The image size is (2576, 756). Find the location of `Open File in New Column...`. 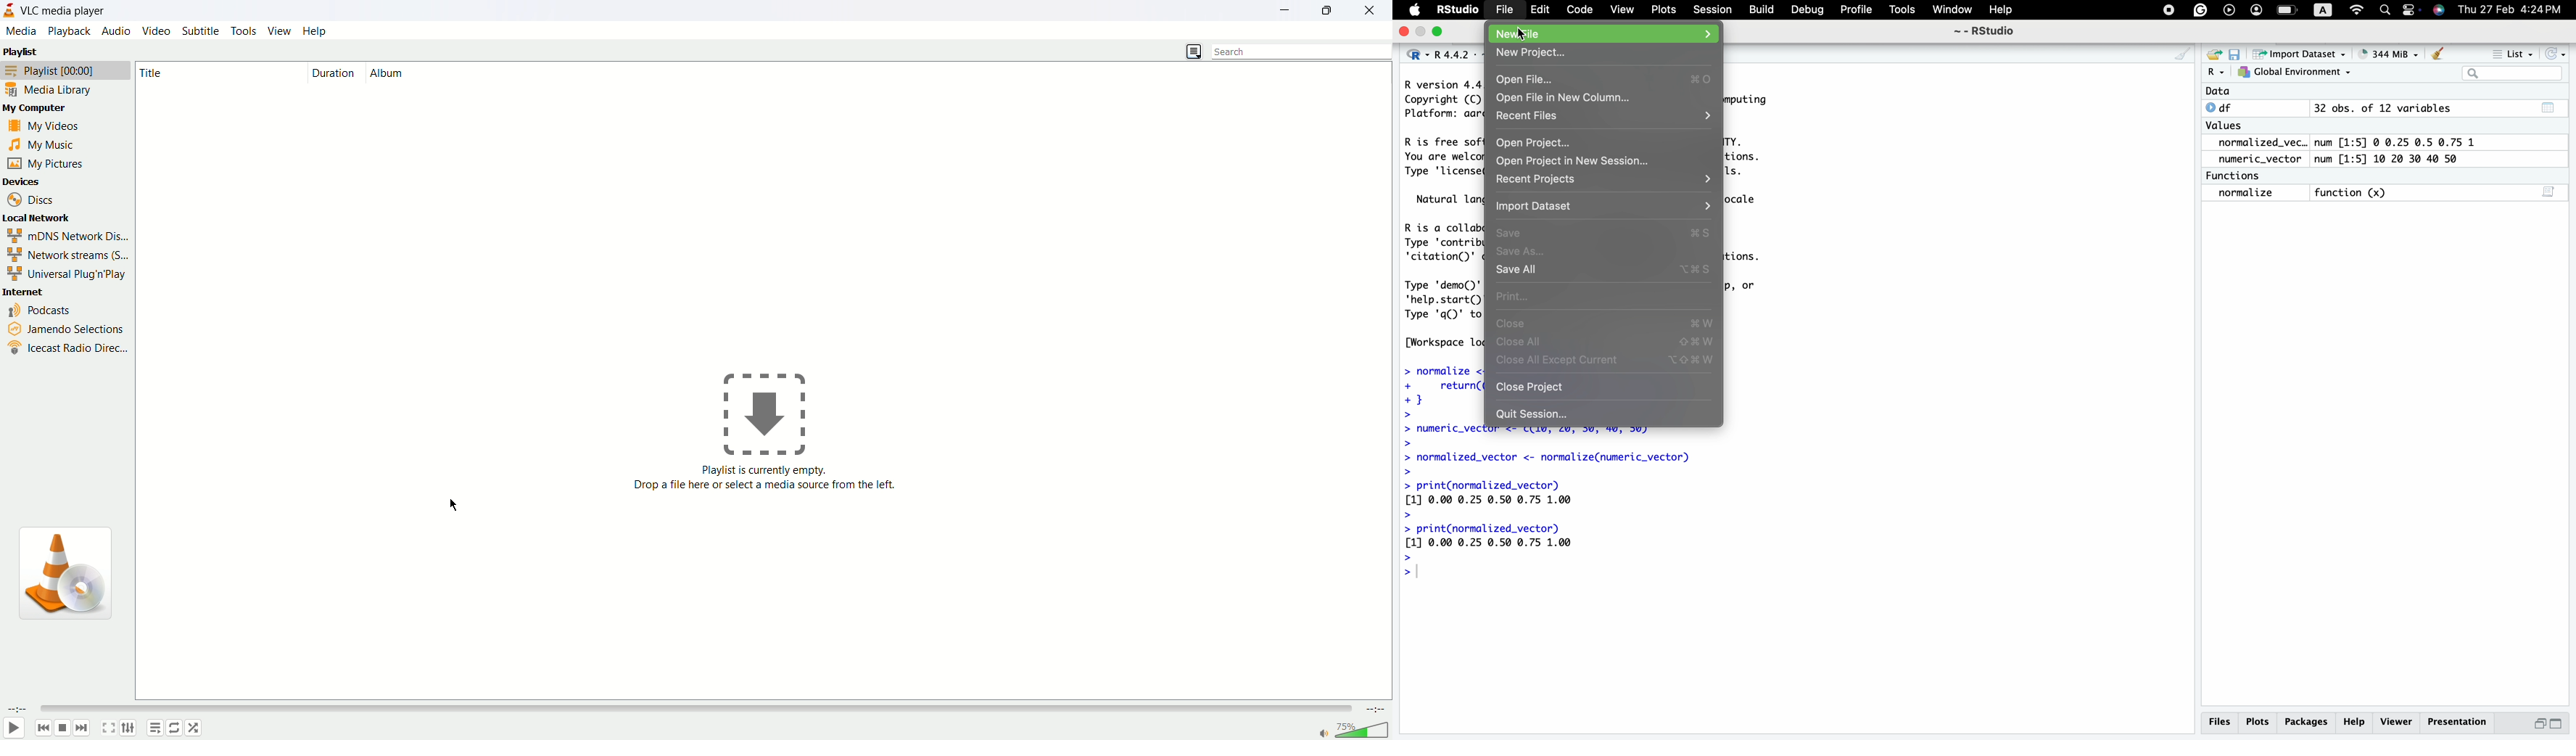

Open File in New Column... is located at coordinates (1562, 97).